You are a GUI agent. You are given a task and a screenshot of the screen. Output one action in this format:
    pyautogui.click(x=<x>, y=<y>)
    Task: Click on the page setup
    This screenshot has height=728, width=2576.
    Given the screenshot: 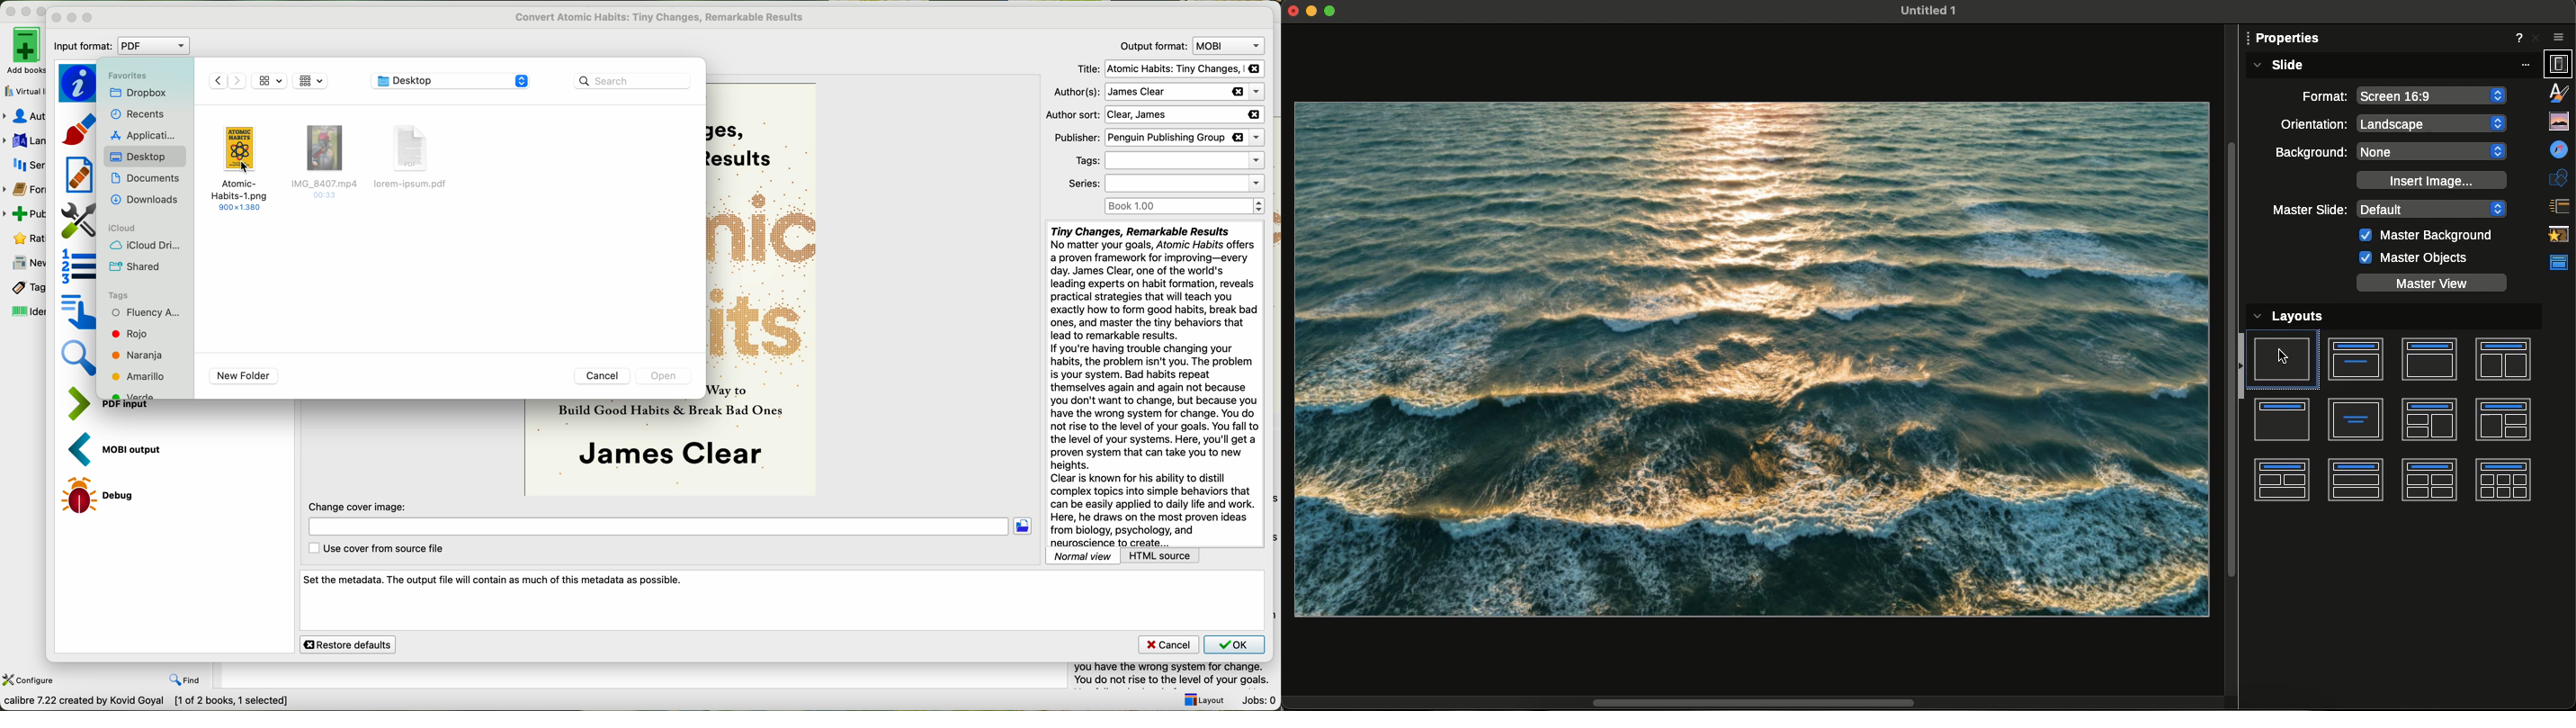 What is the action you would take?
    pyautogui.click(x=77, y=220)
    